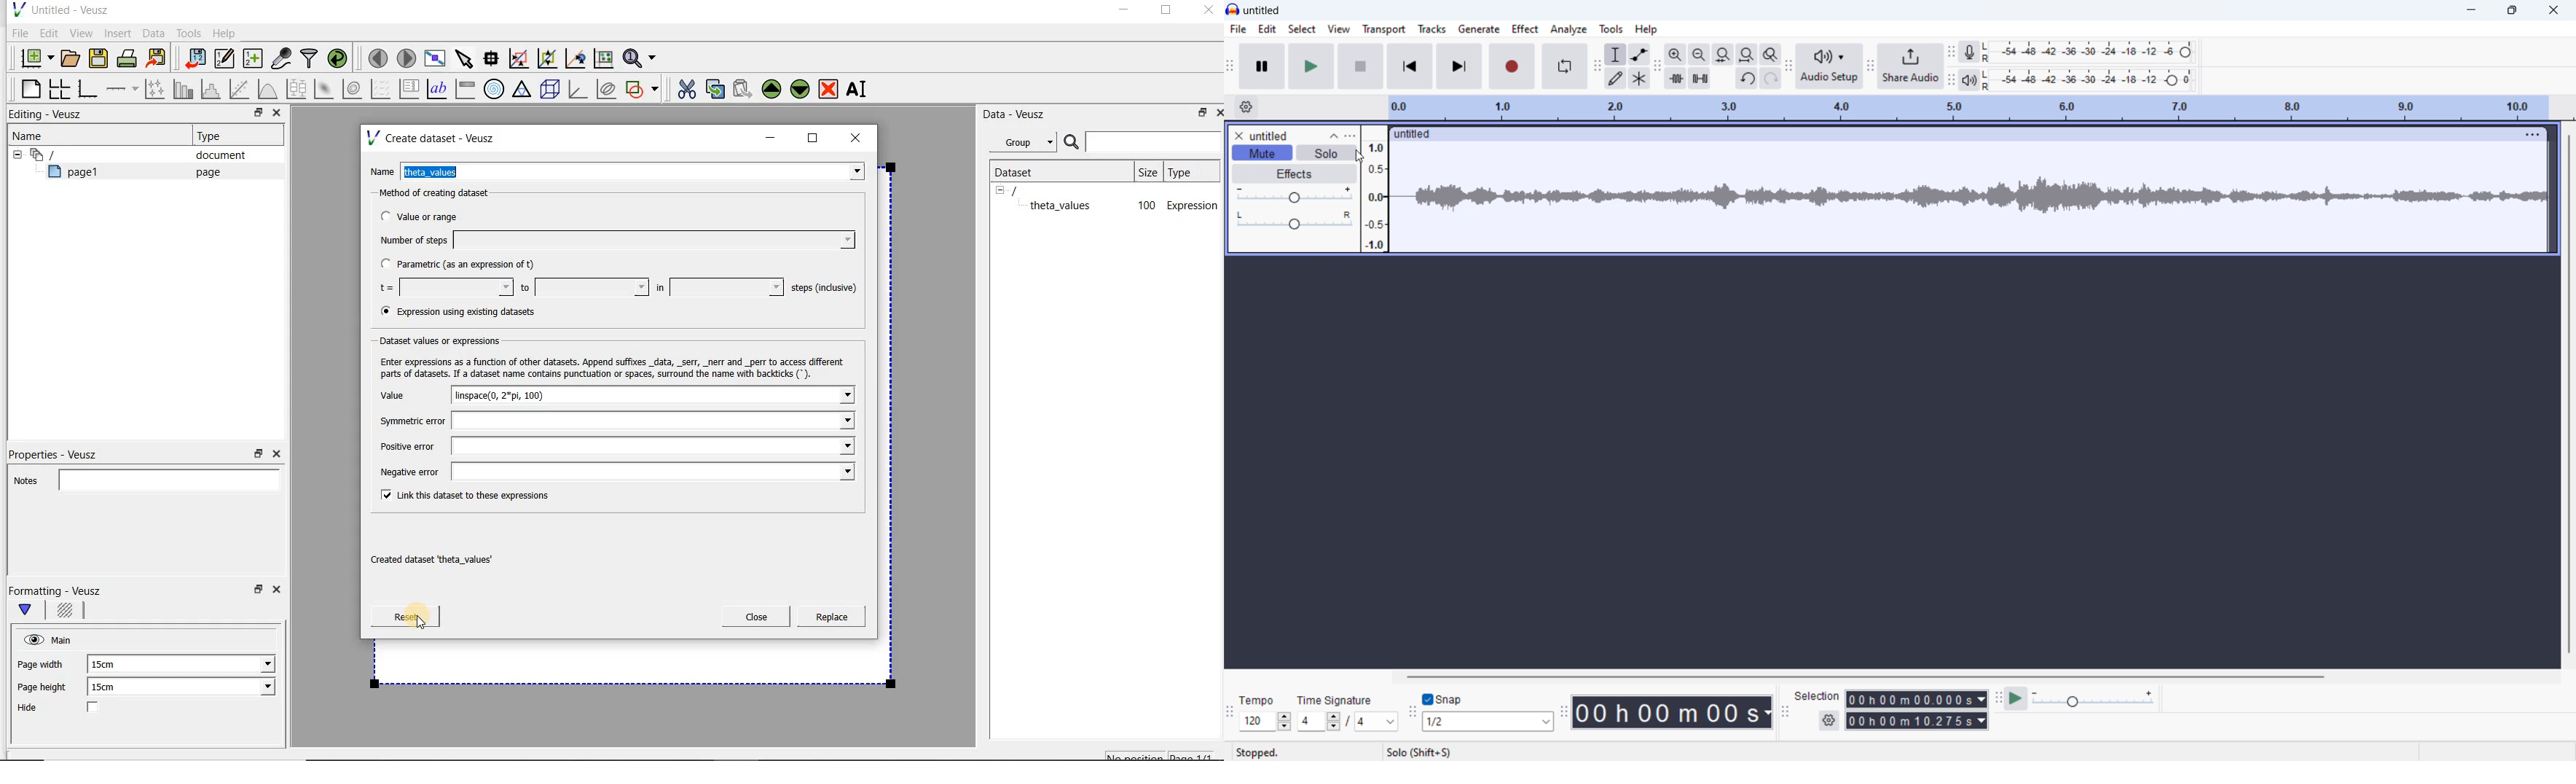 The height and width of the screenshot is (784, 2576). I want to click on selection settings, so click(1829, 720).